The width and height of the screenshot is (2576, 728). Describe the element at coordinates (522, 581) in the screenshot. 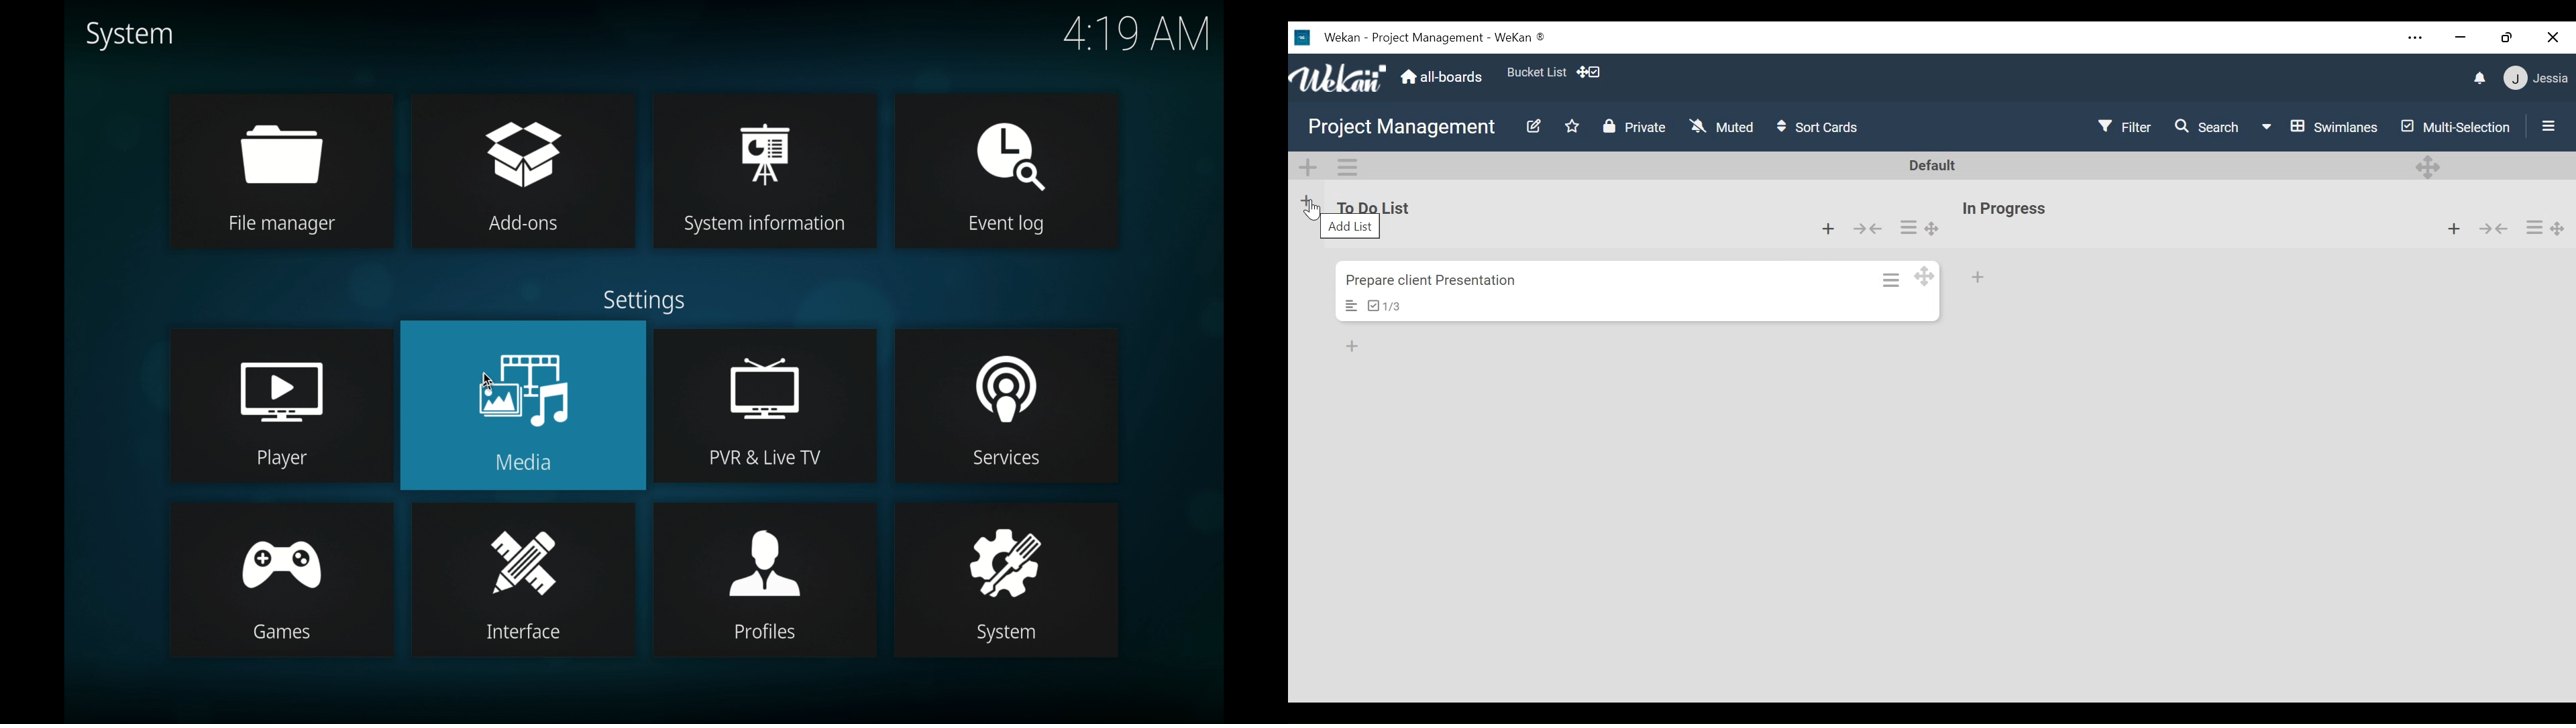

I see `interface` at that location.